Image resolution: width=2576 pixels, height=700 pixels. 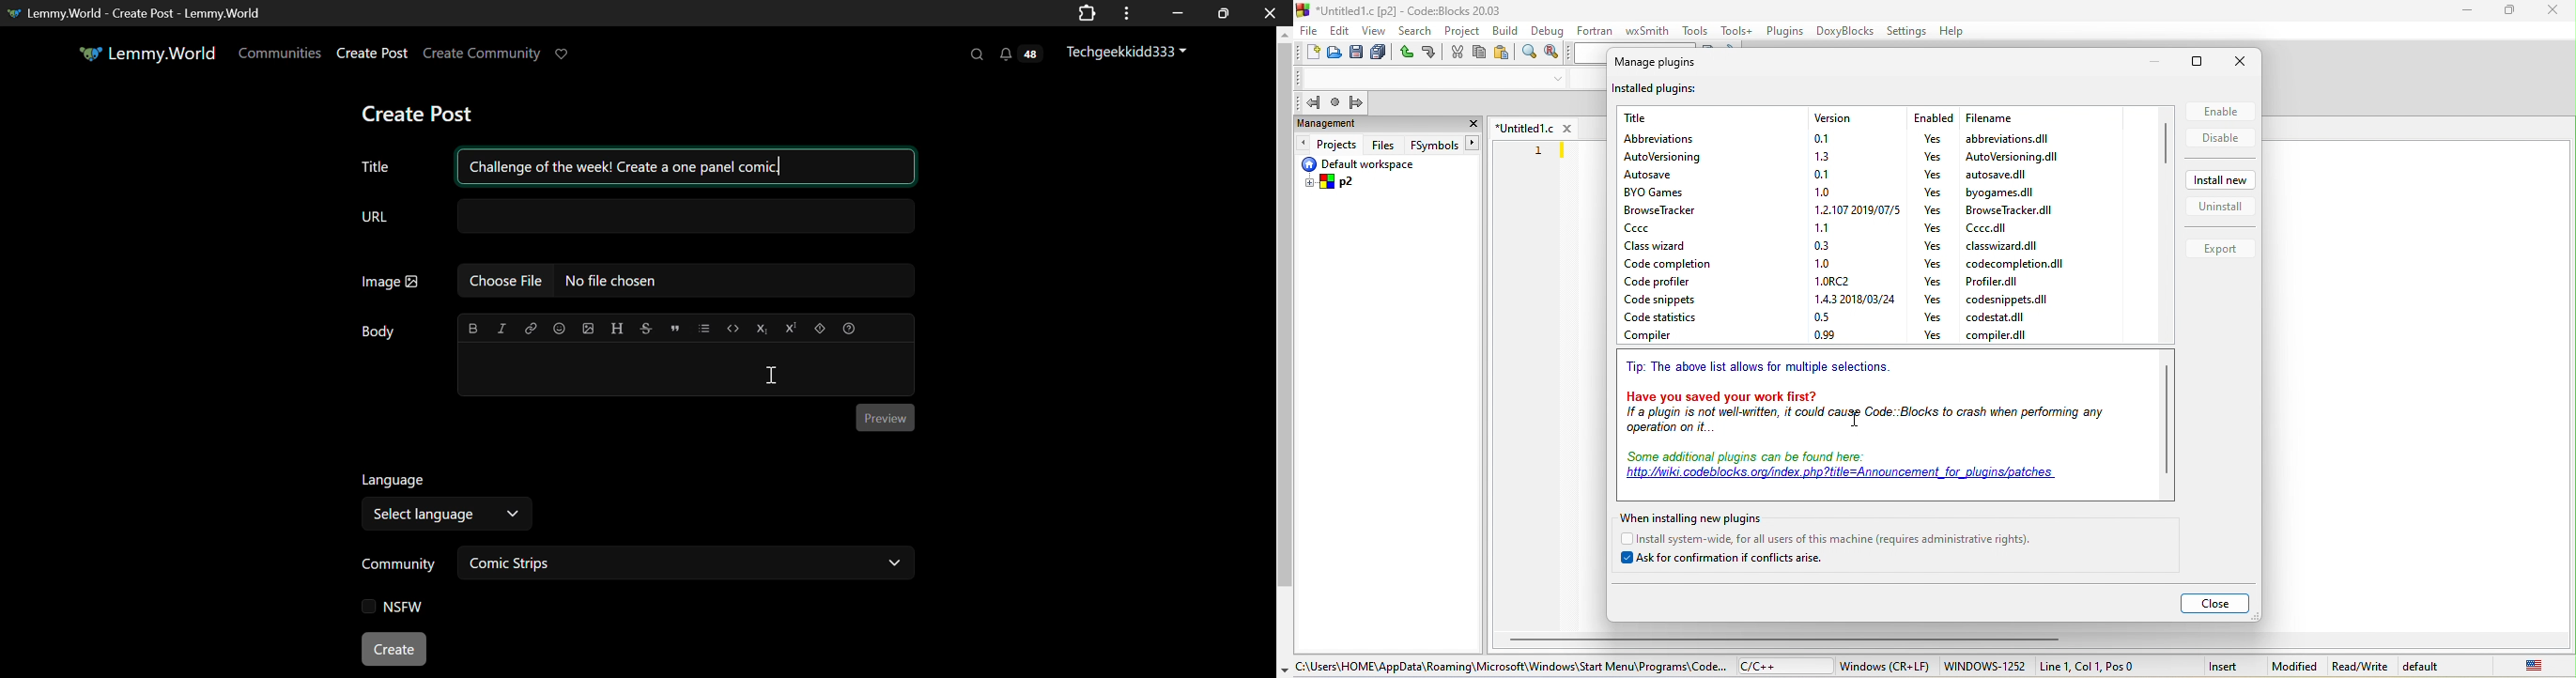 I want to click on tools++, so click(x=1736, y=32).